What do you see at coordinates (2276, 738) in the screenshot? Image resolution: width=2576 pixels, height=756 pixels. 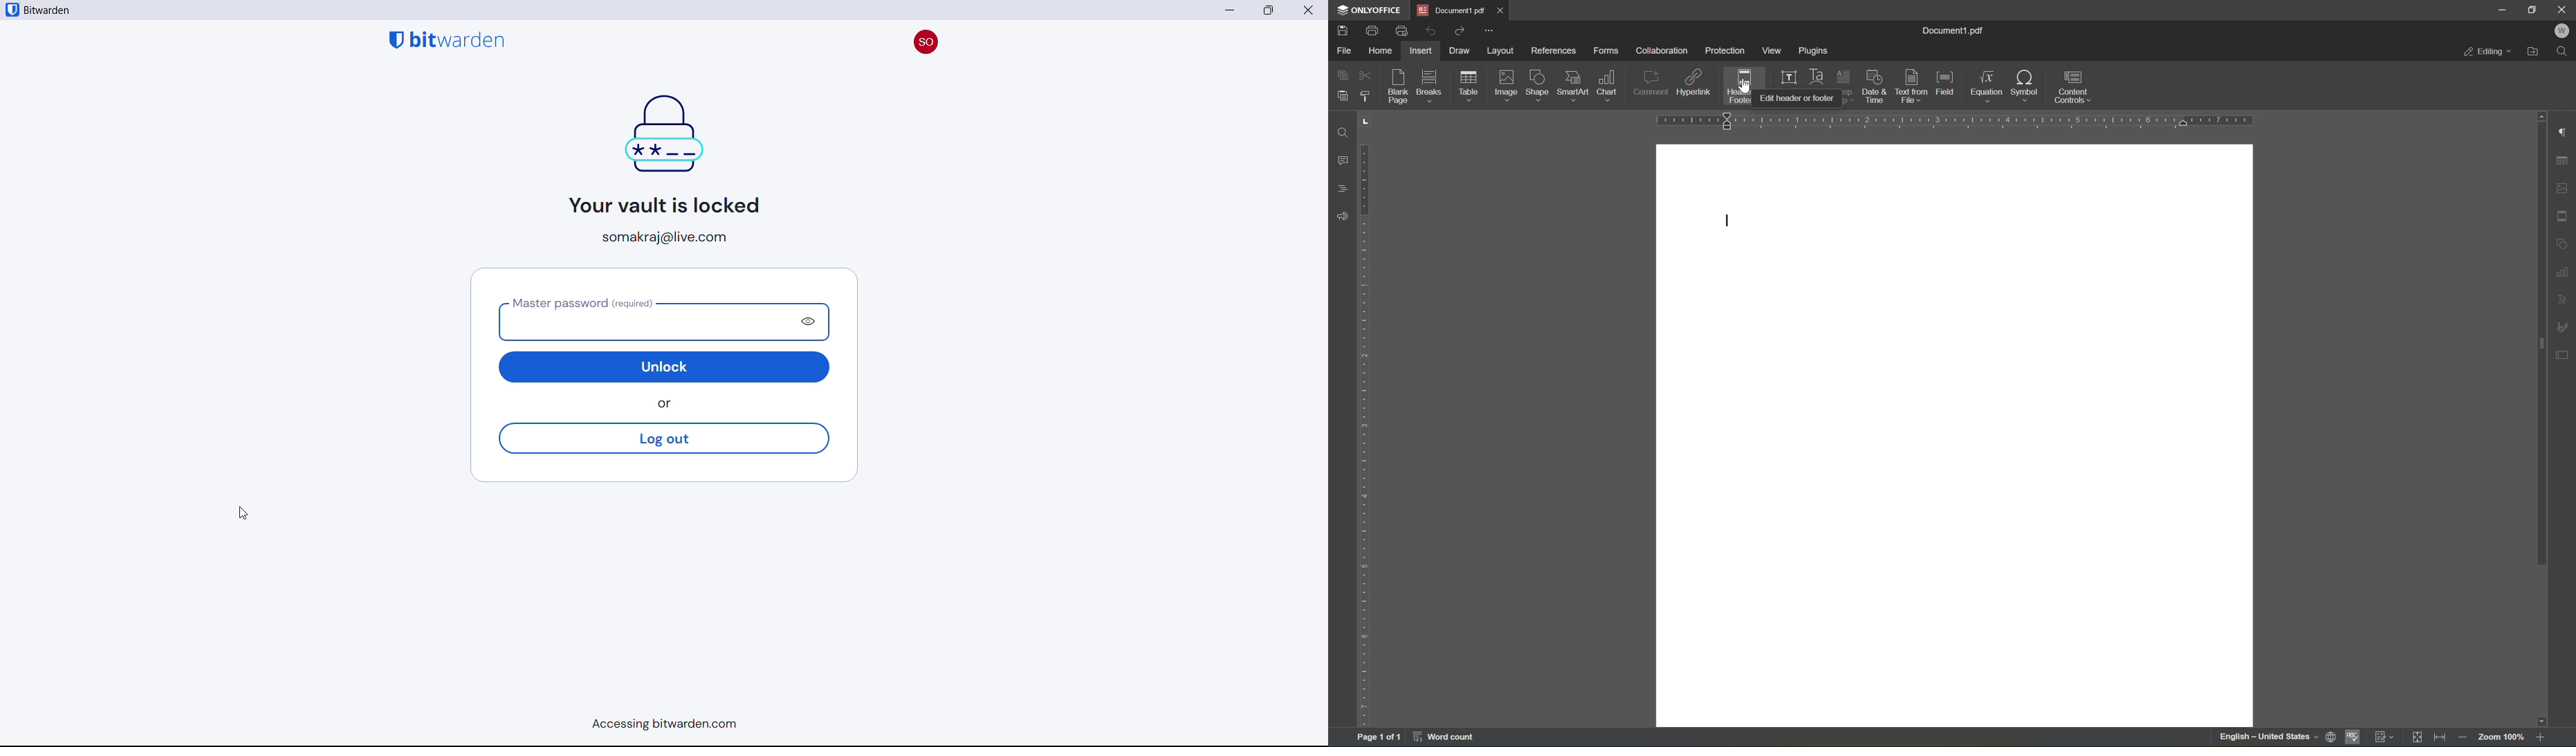 I see `English-United States` at bounding box center [2276, 738].